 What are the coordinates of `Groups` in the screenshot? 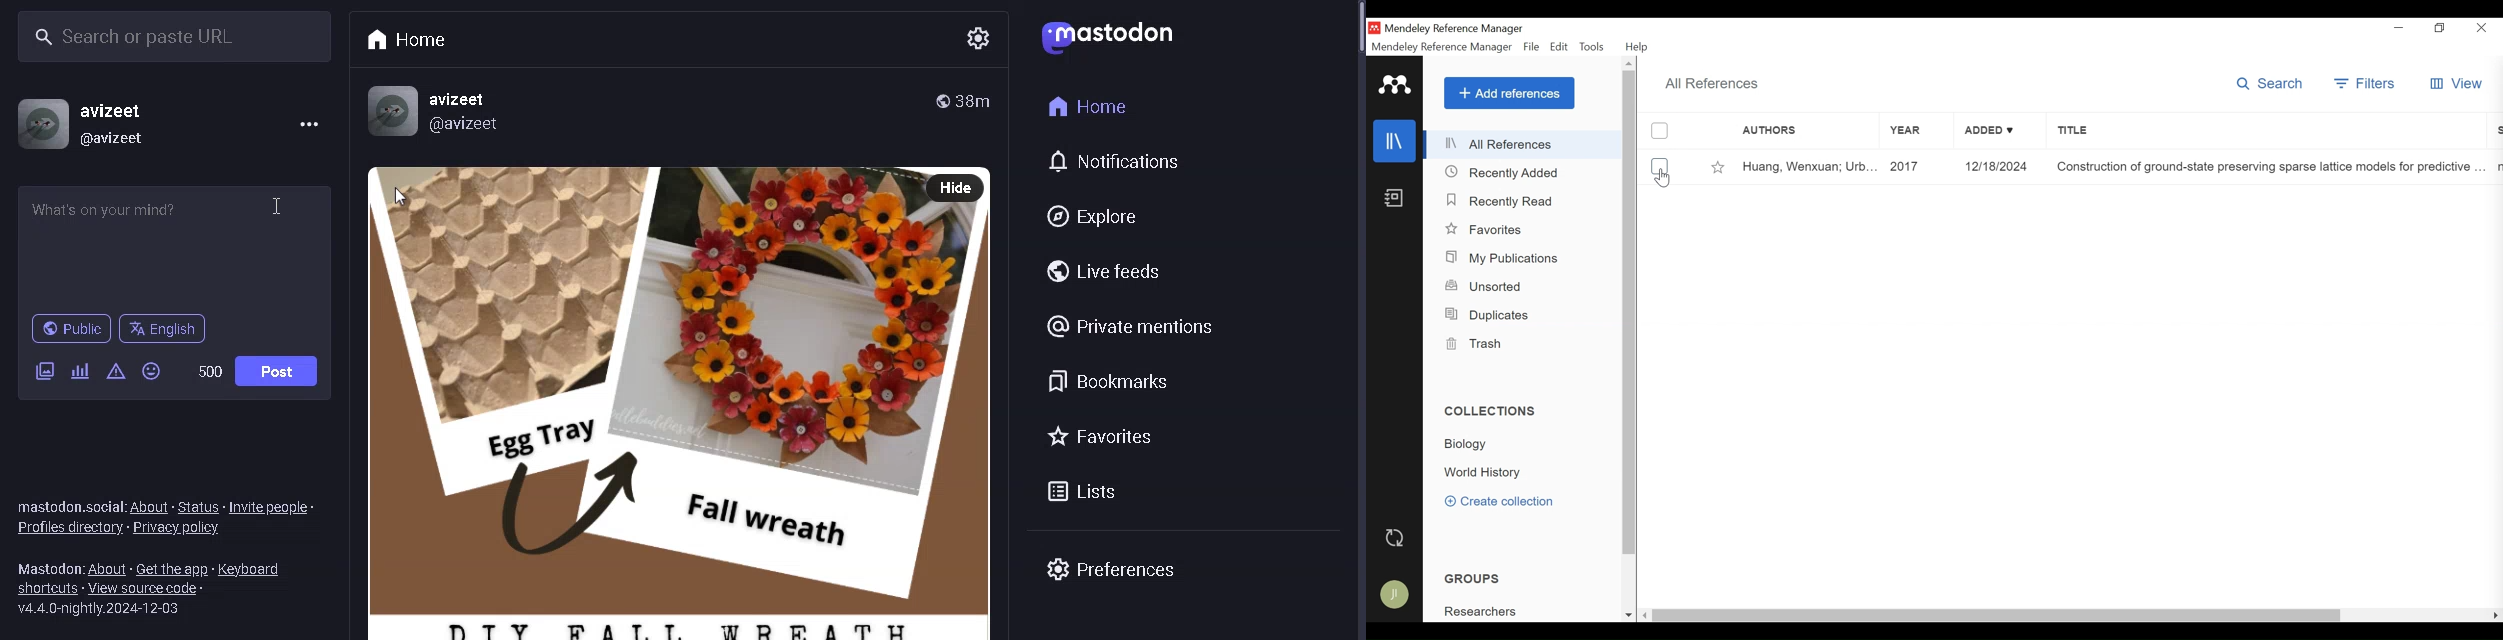 It's located at (1474, 578).